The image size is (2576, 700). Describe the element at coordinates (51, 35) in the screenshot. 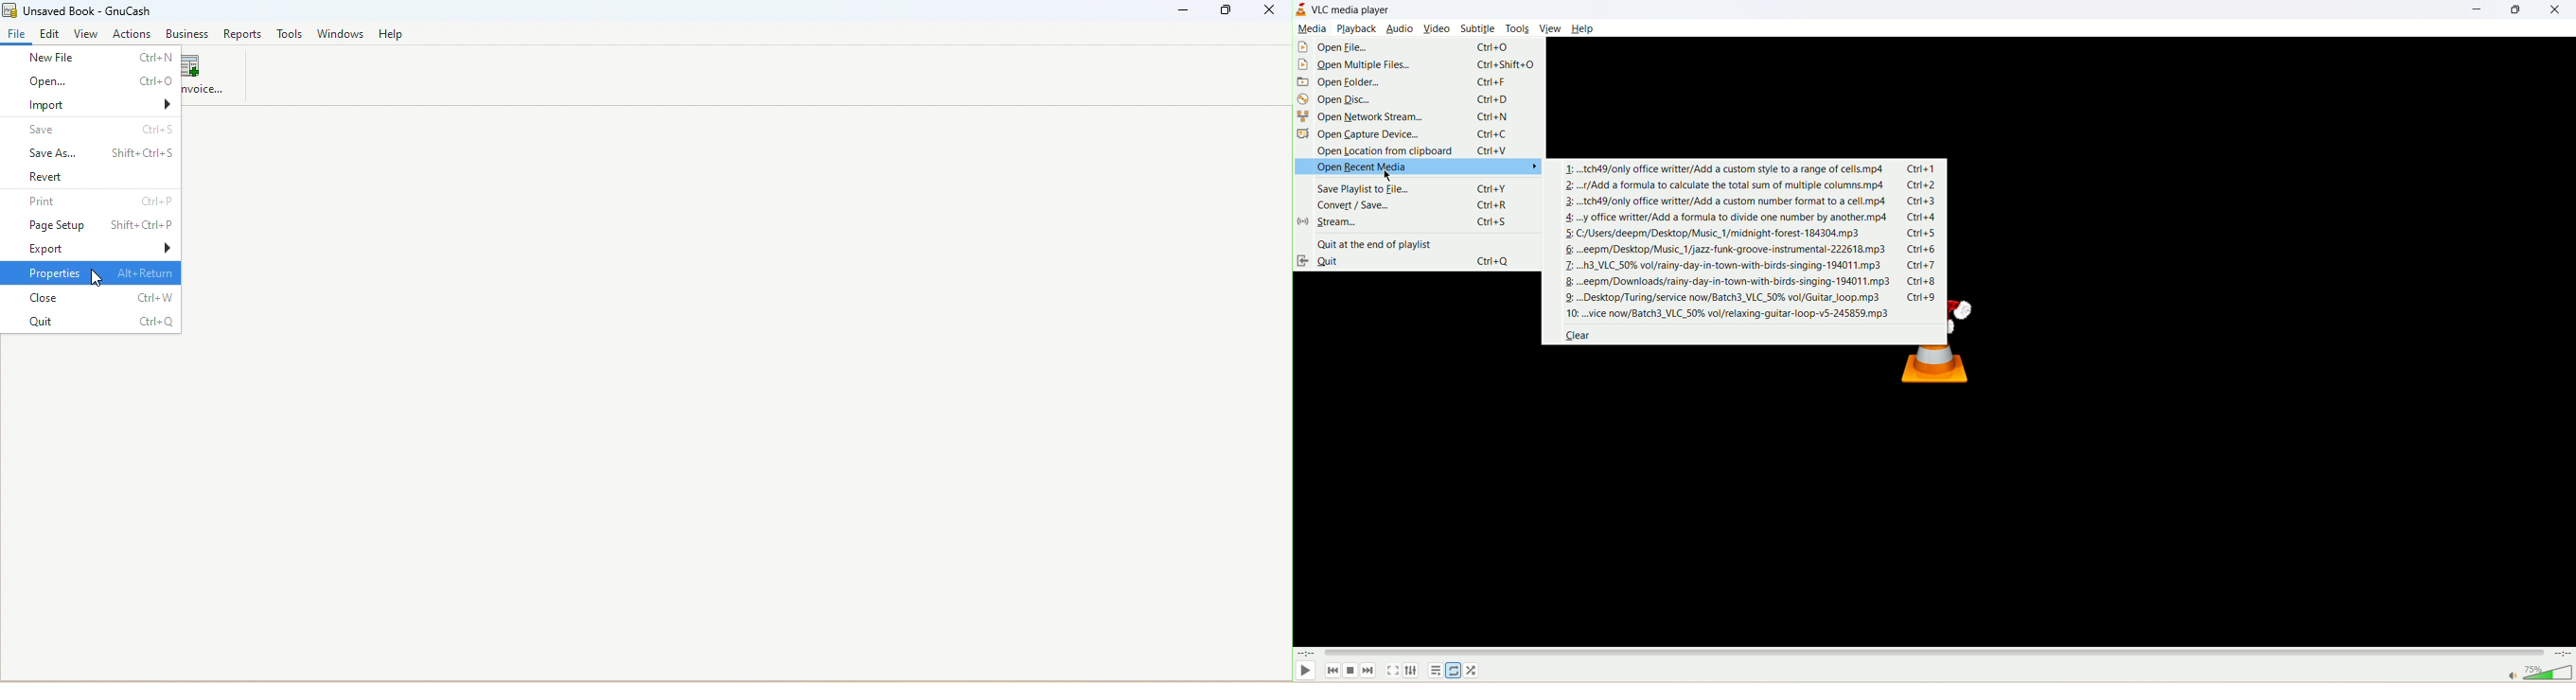

I see `edit` at that location.